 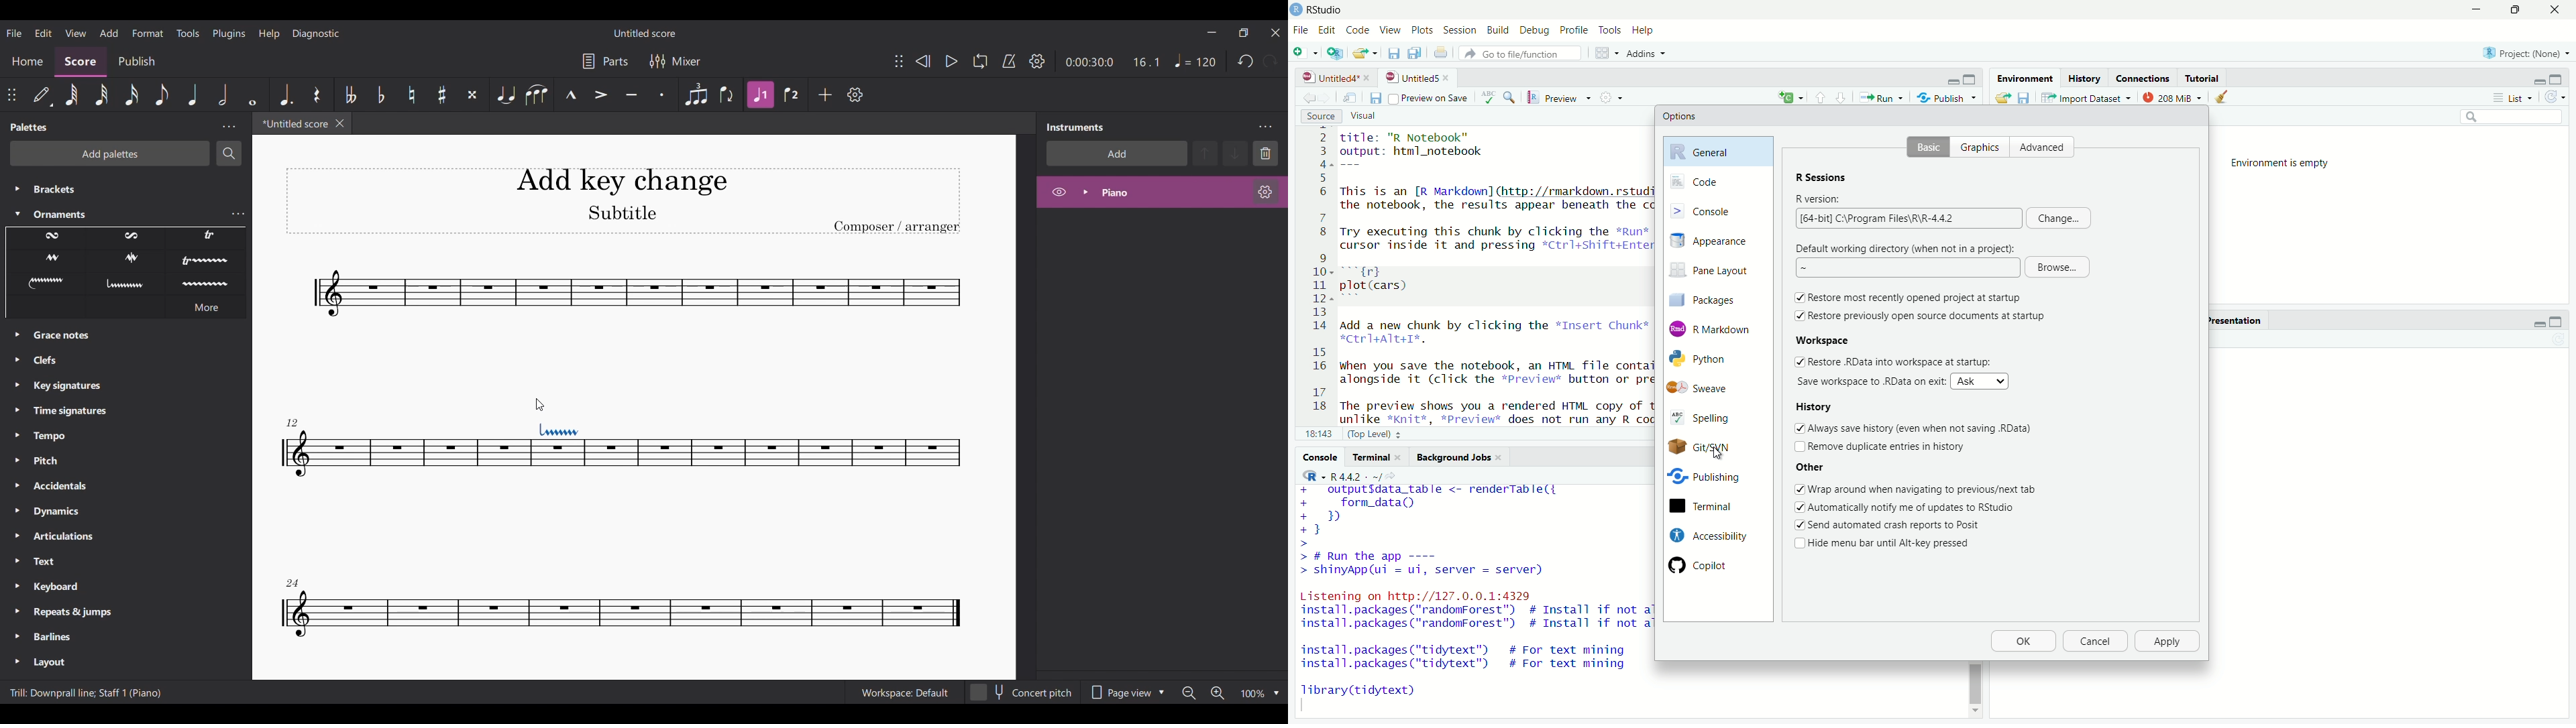 What do you see at coordinates (1907, 247) in the screenshot?
I see `Default working directory (when not in a project):` at bounding box center [1907, 247].